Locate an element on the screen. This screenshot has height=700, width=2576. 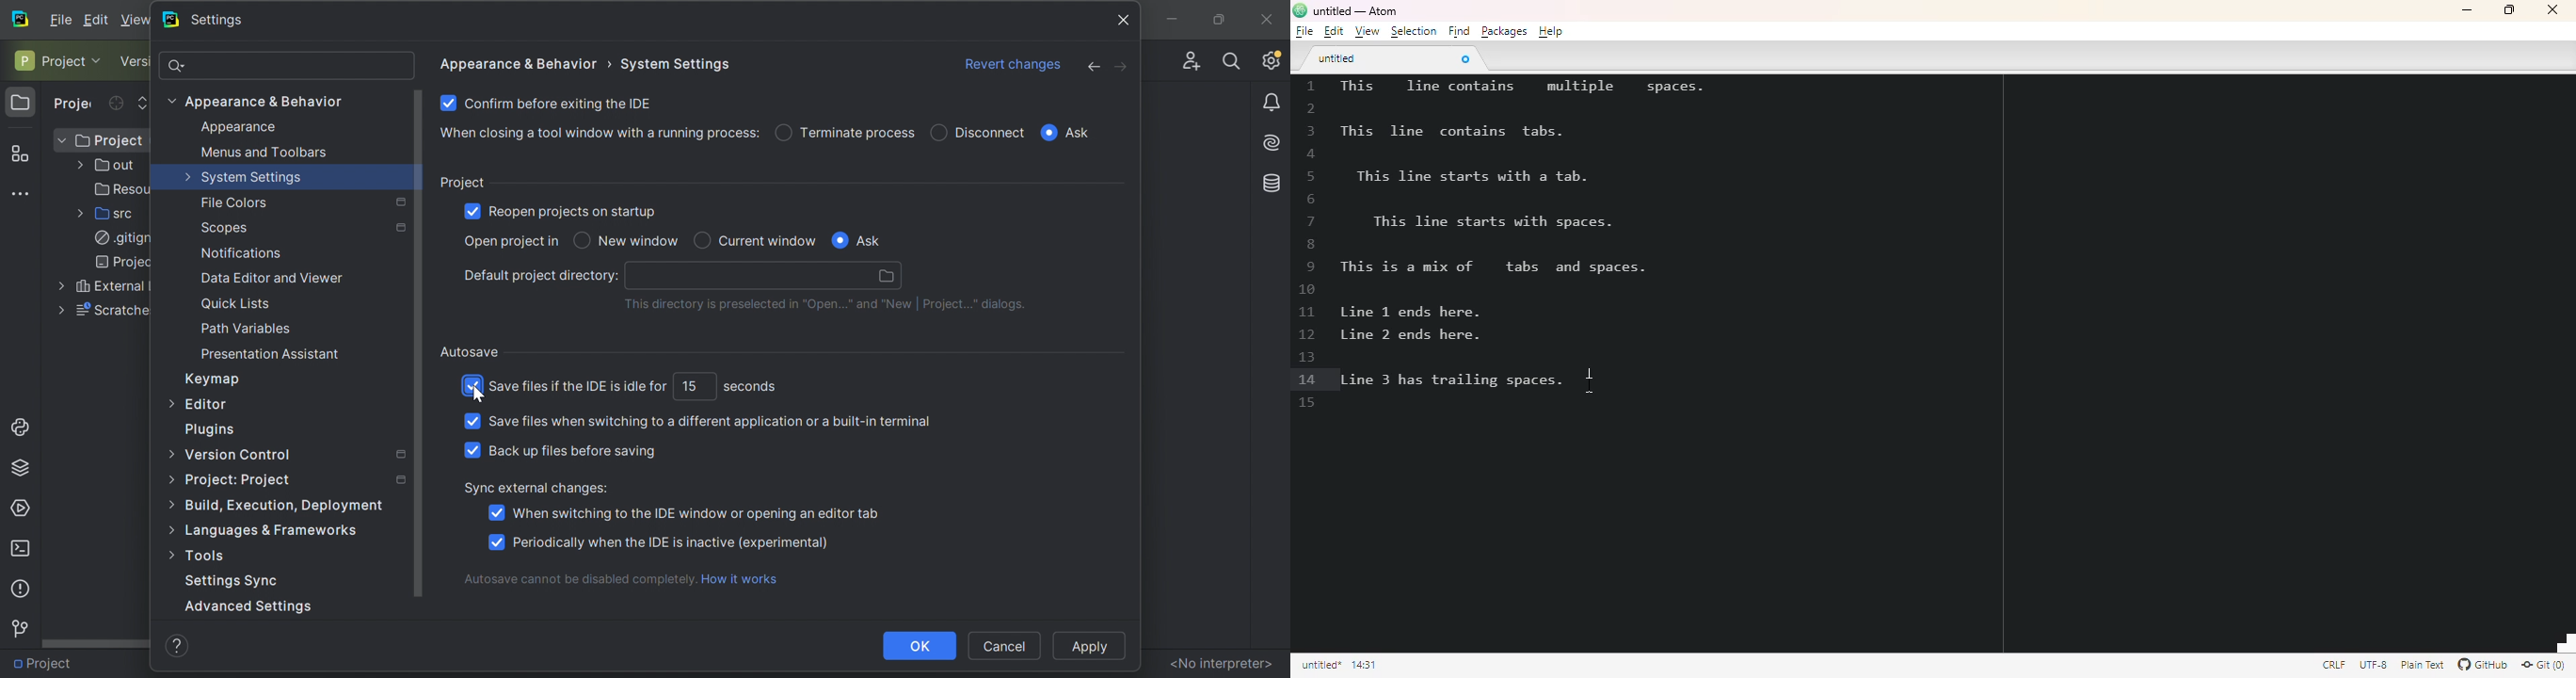
Language & fireworks is located at coordinates (284, 531).